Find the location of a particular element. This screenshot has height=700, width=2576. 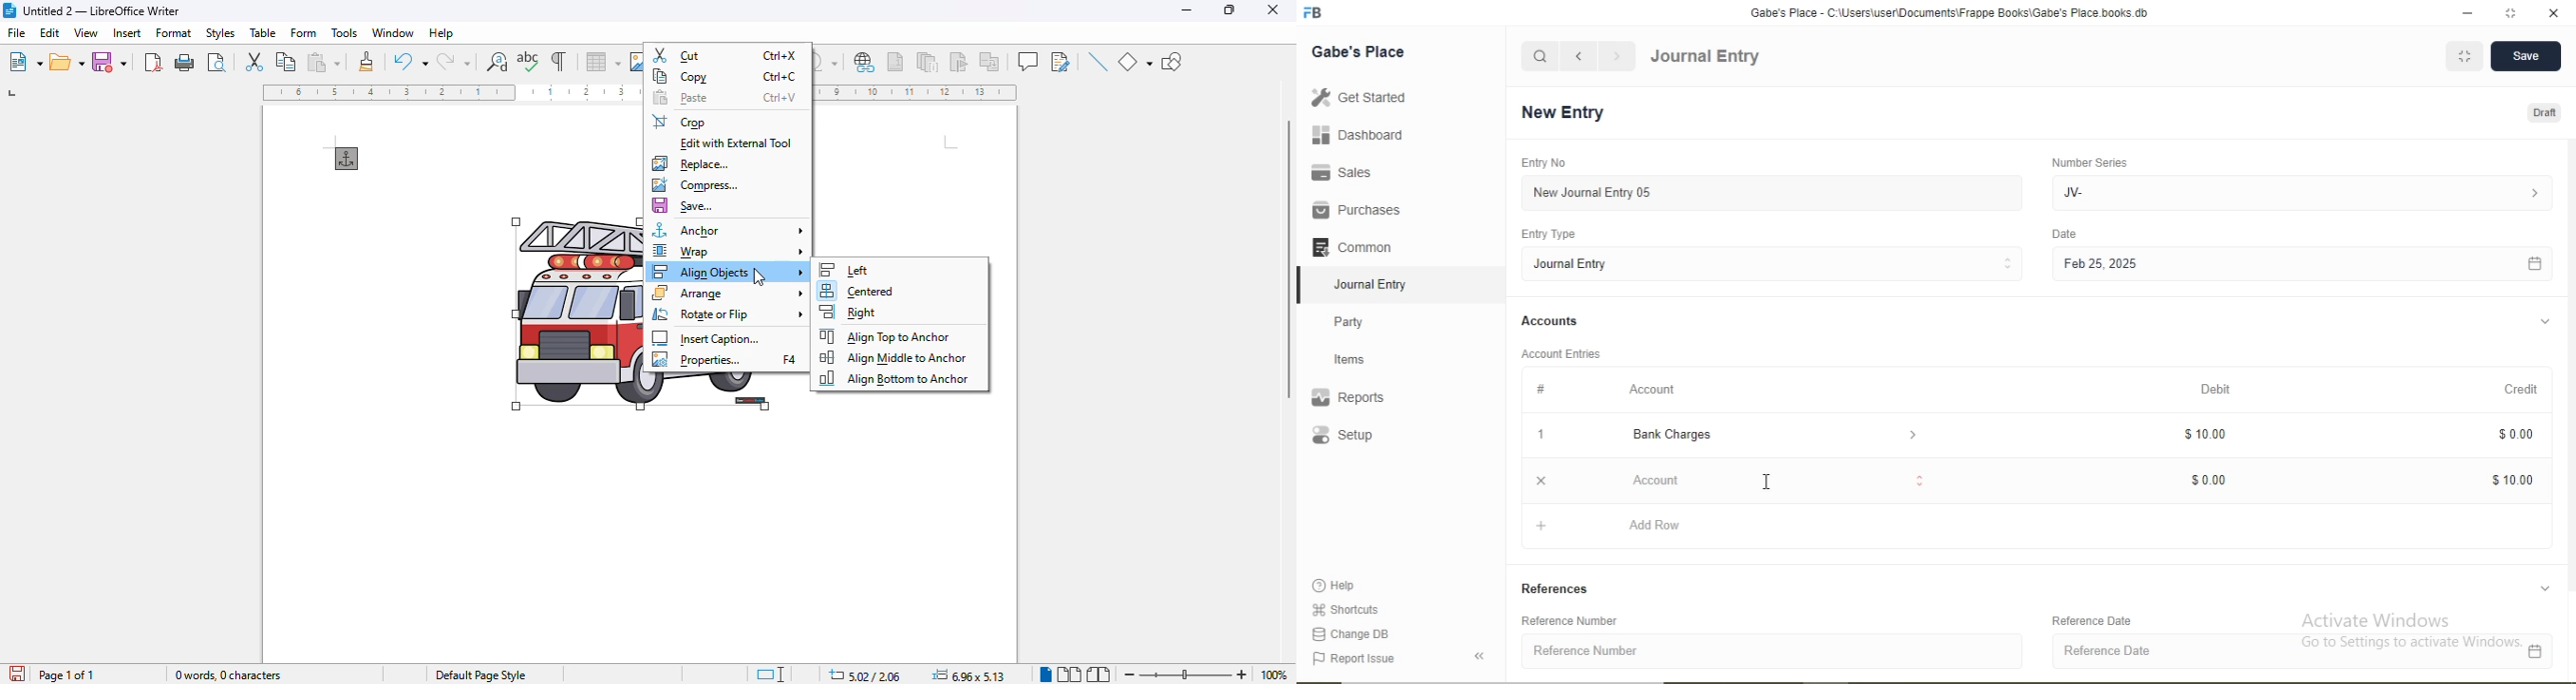

right is located at coordinates (851, 312).